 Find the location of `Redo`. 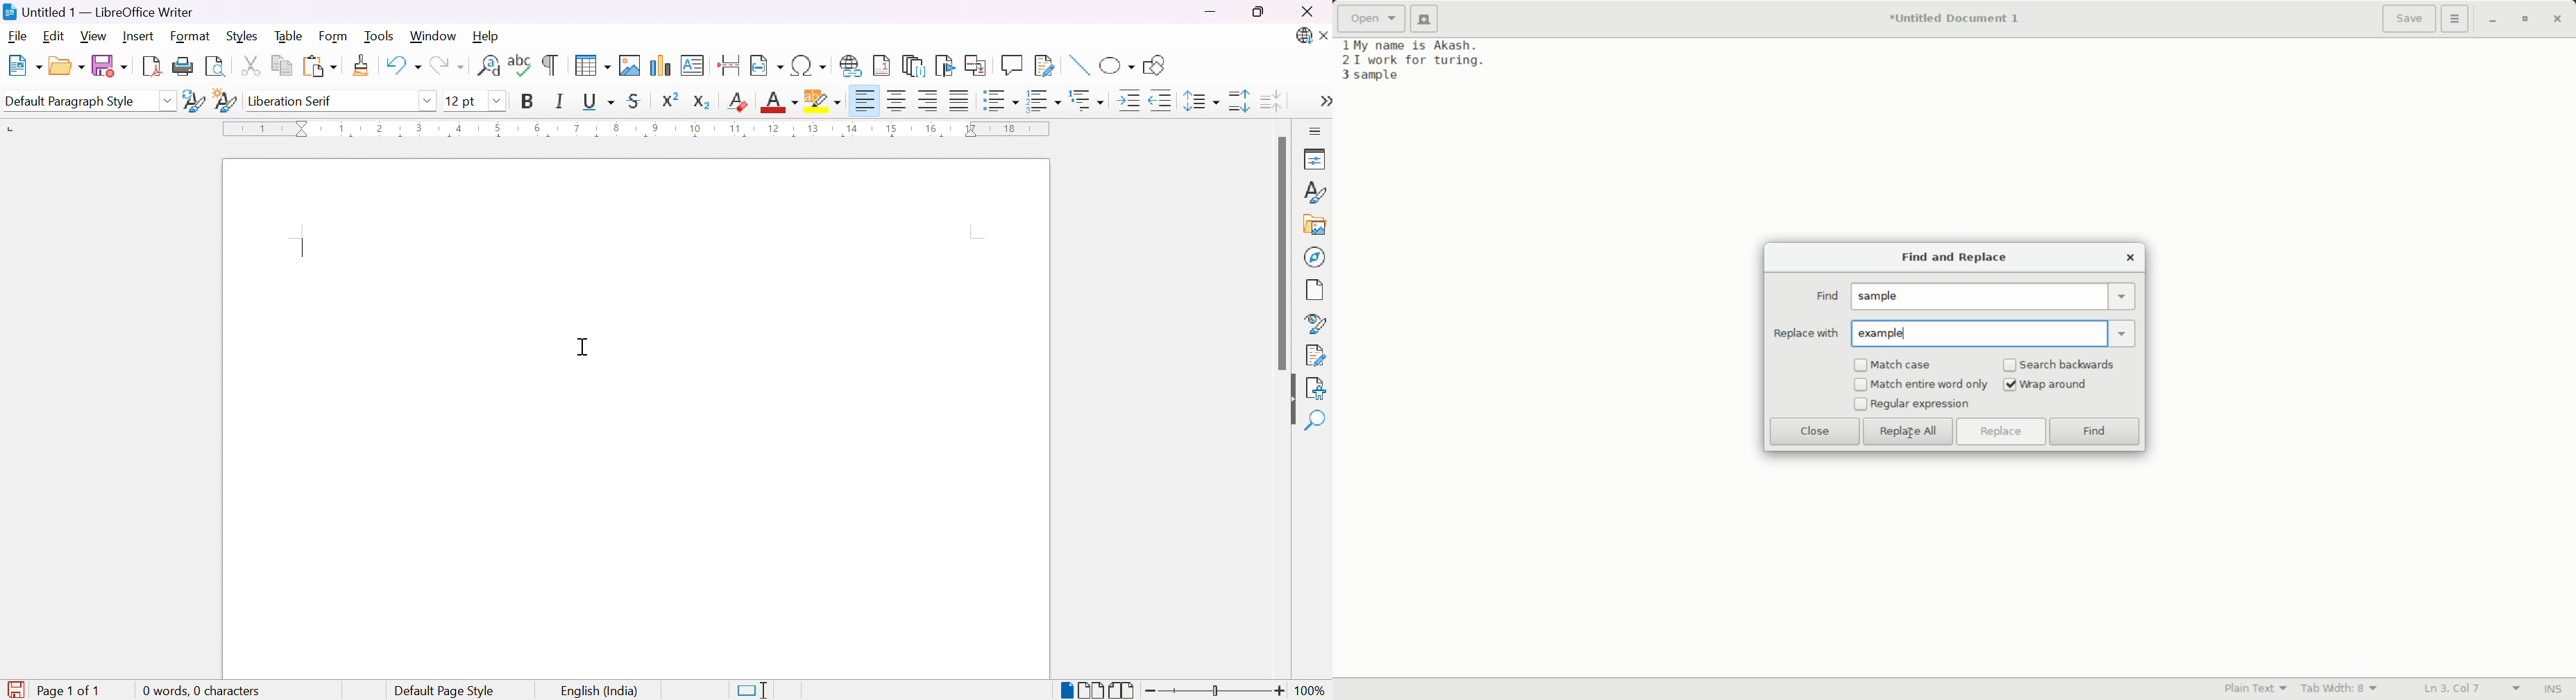

Redo is located at coordinates (446, 69).